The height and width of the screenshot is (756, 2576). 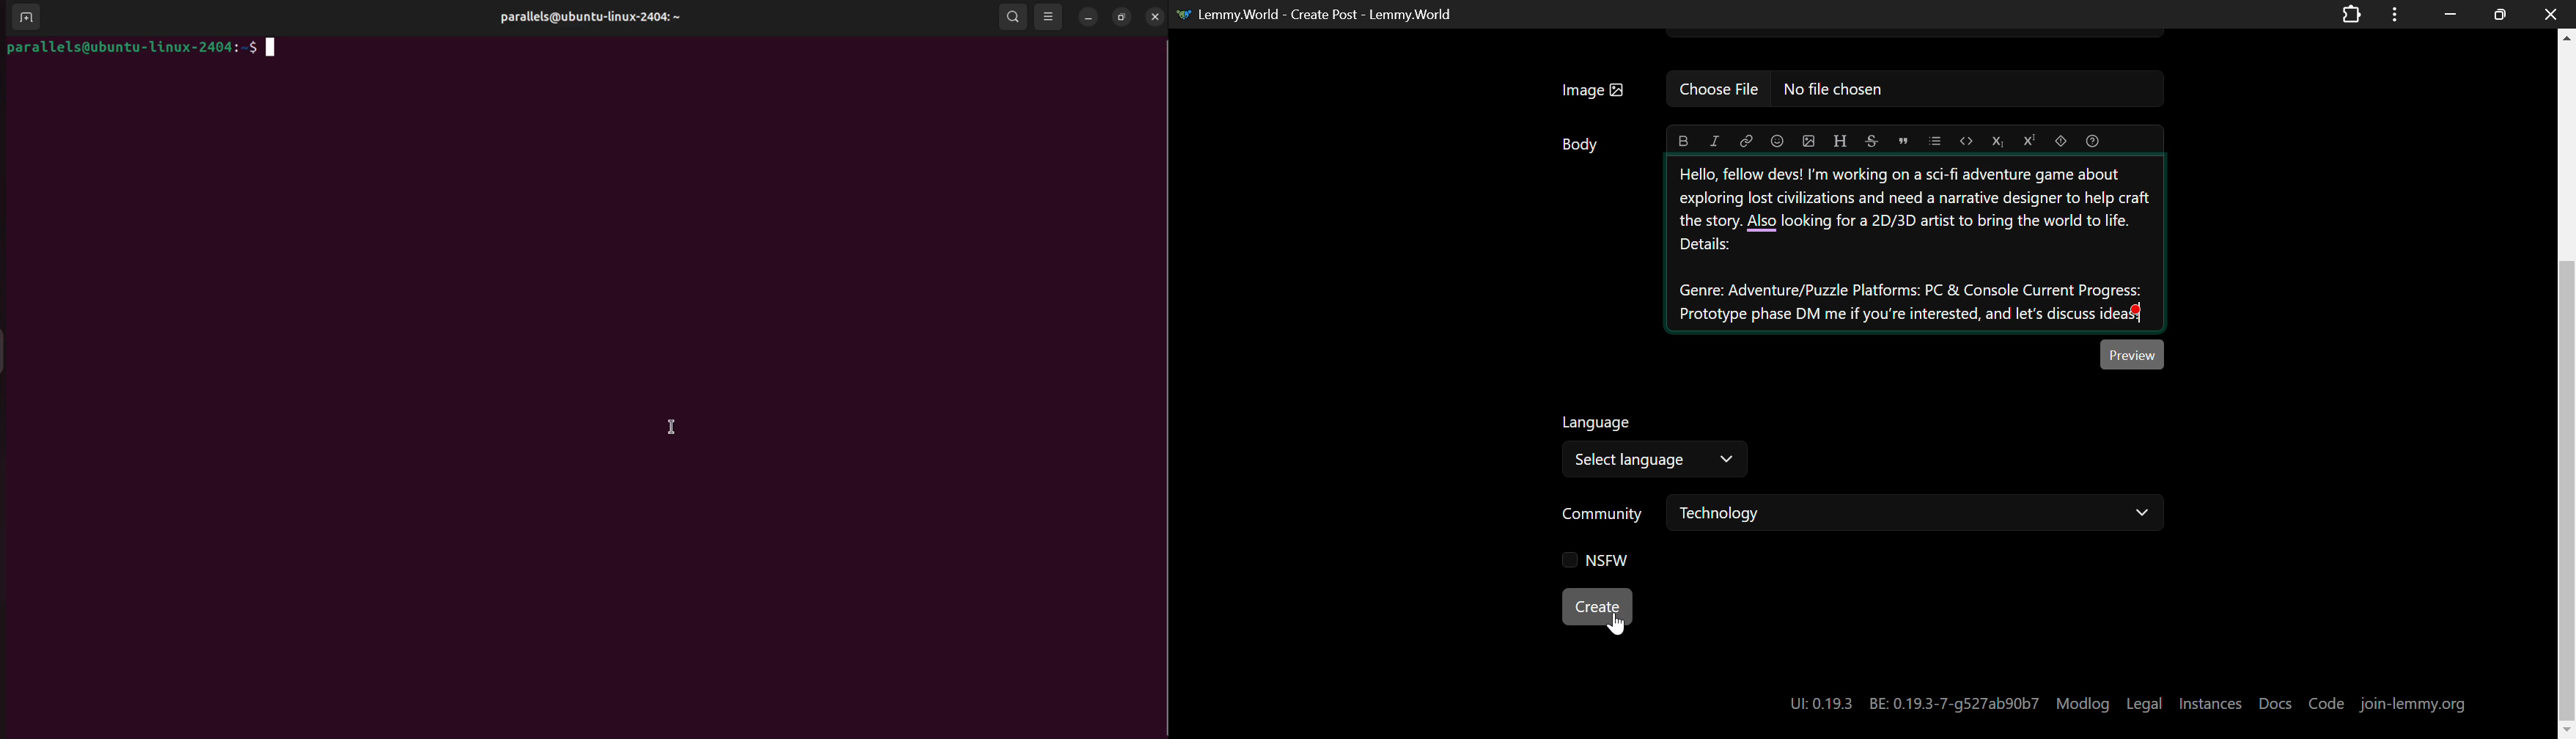 What do you see at coordinates (1807, 140) in the screenshot?
I see `upload image` at bounding box center [1807, 140].